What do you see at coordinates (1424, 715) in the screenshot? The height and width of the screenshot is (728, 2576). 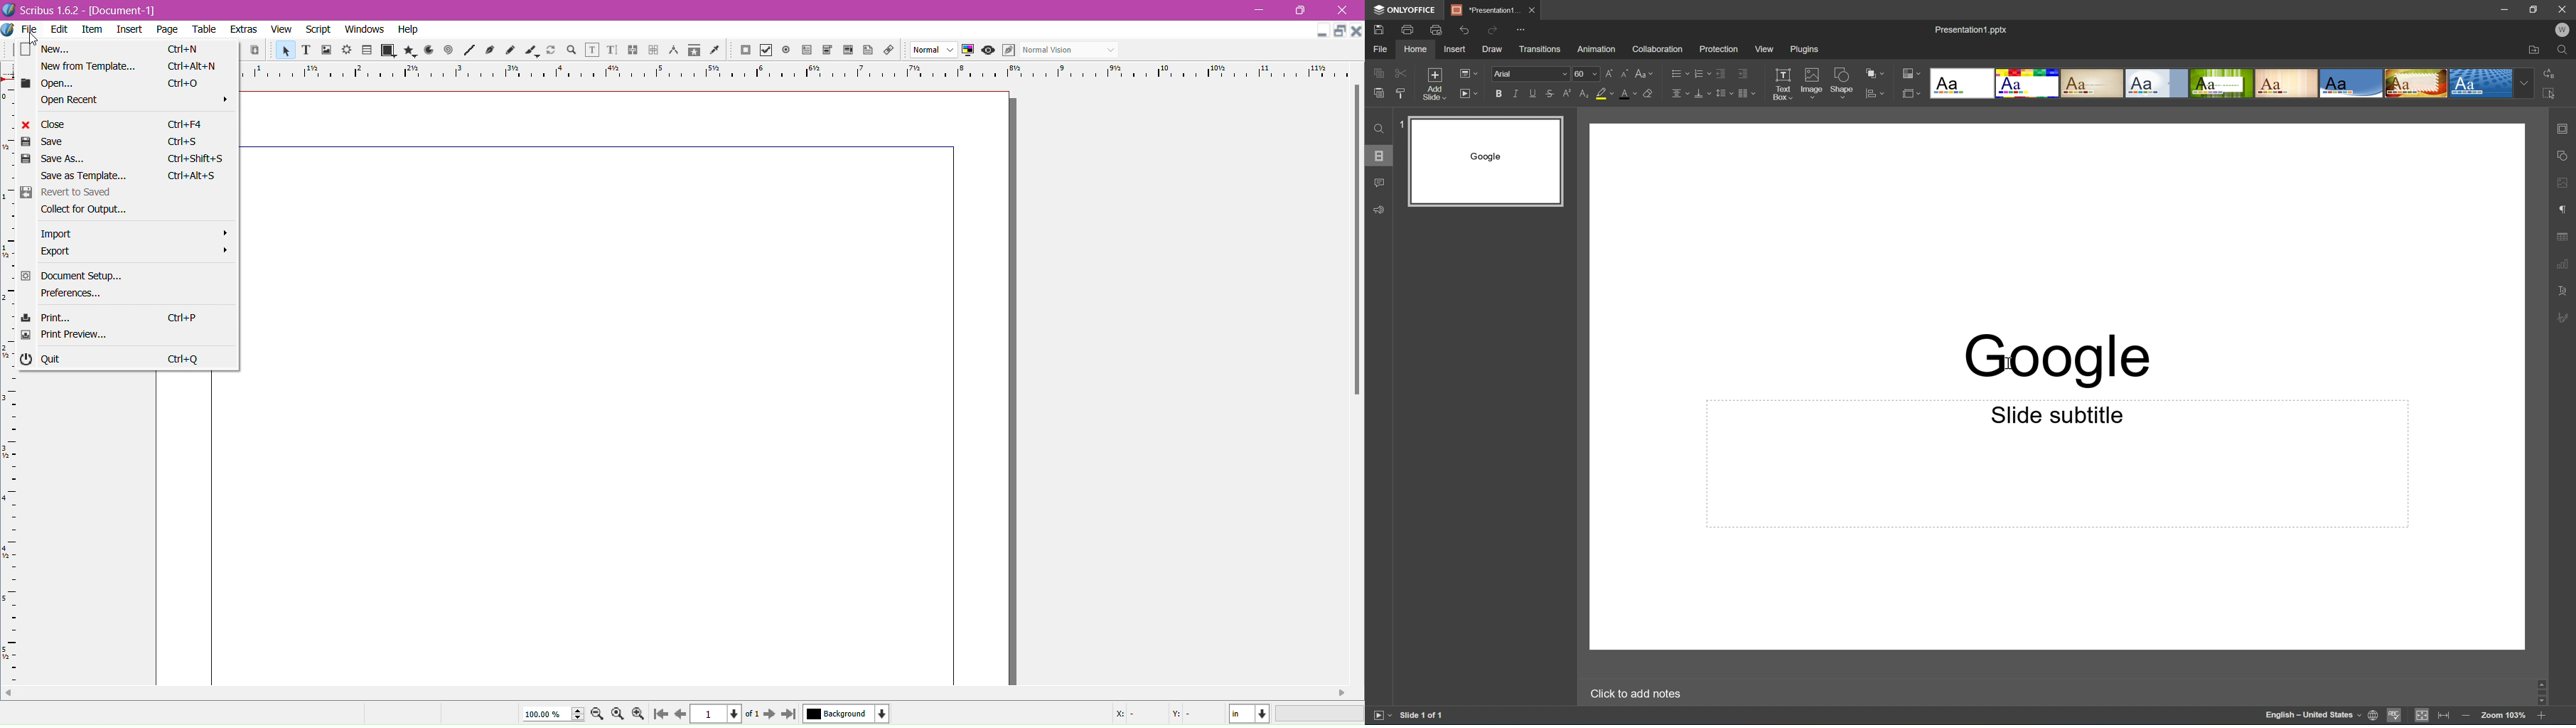 I see `Slide 1 of 1` at bounding box center [1424, 715].